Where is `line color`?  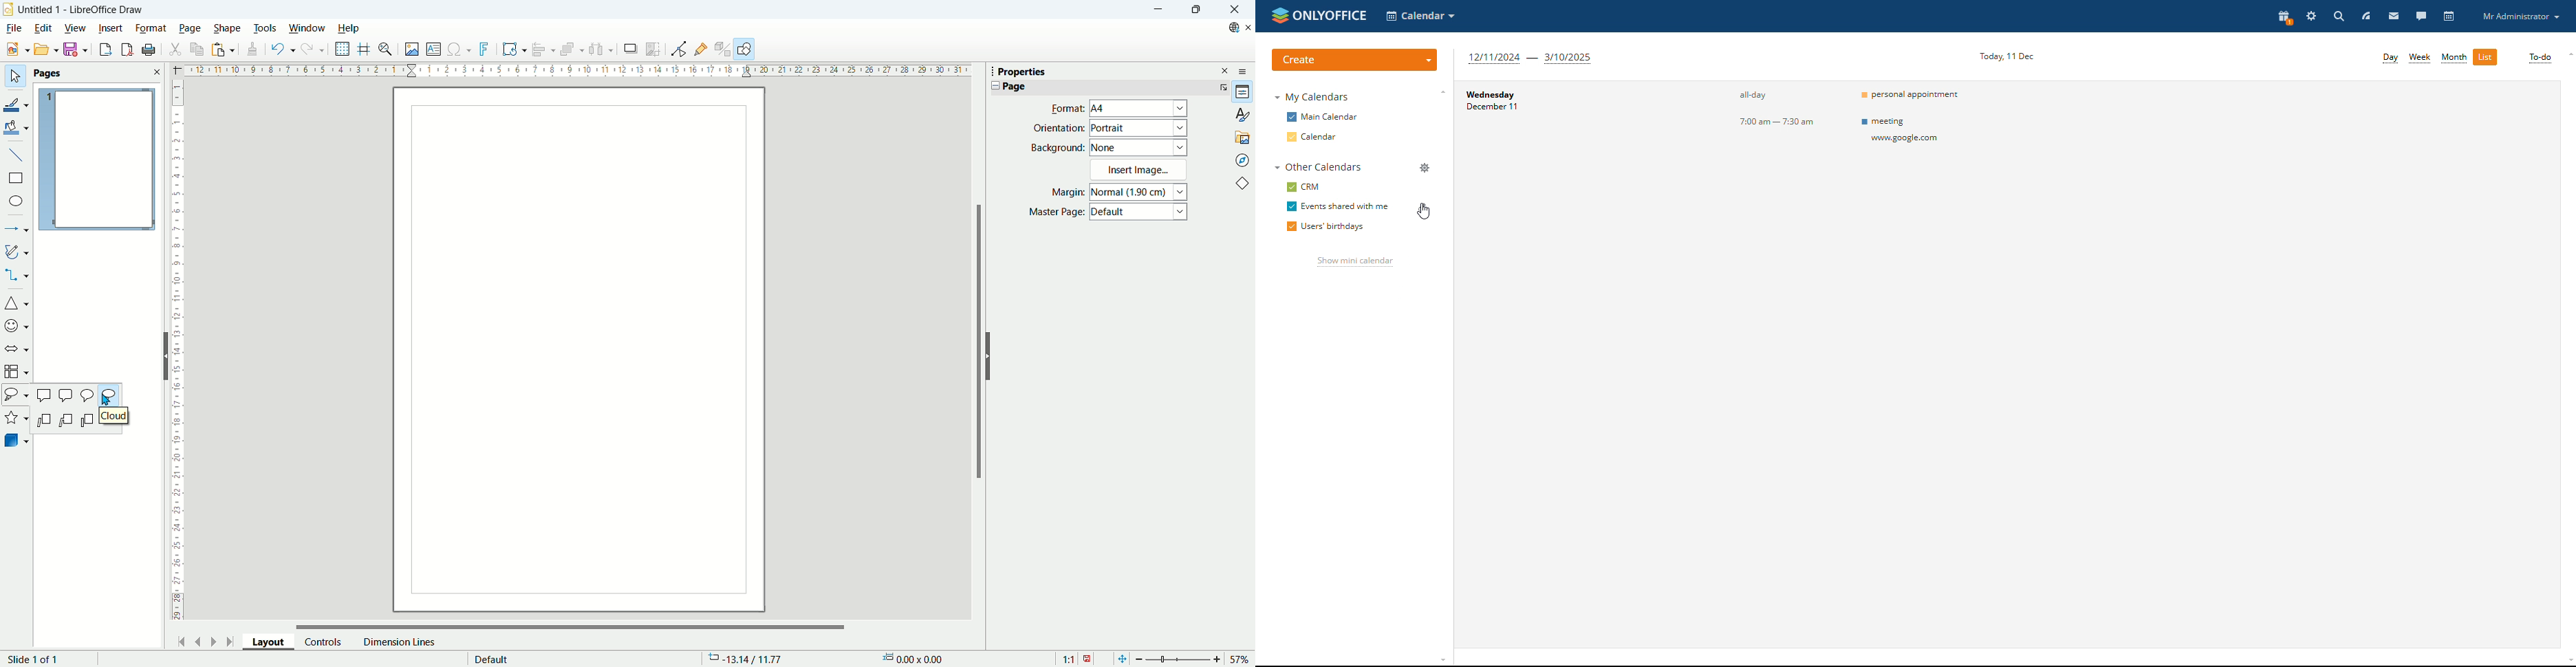 line color is located at coordinates (16, 103).